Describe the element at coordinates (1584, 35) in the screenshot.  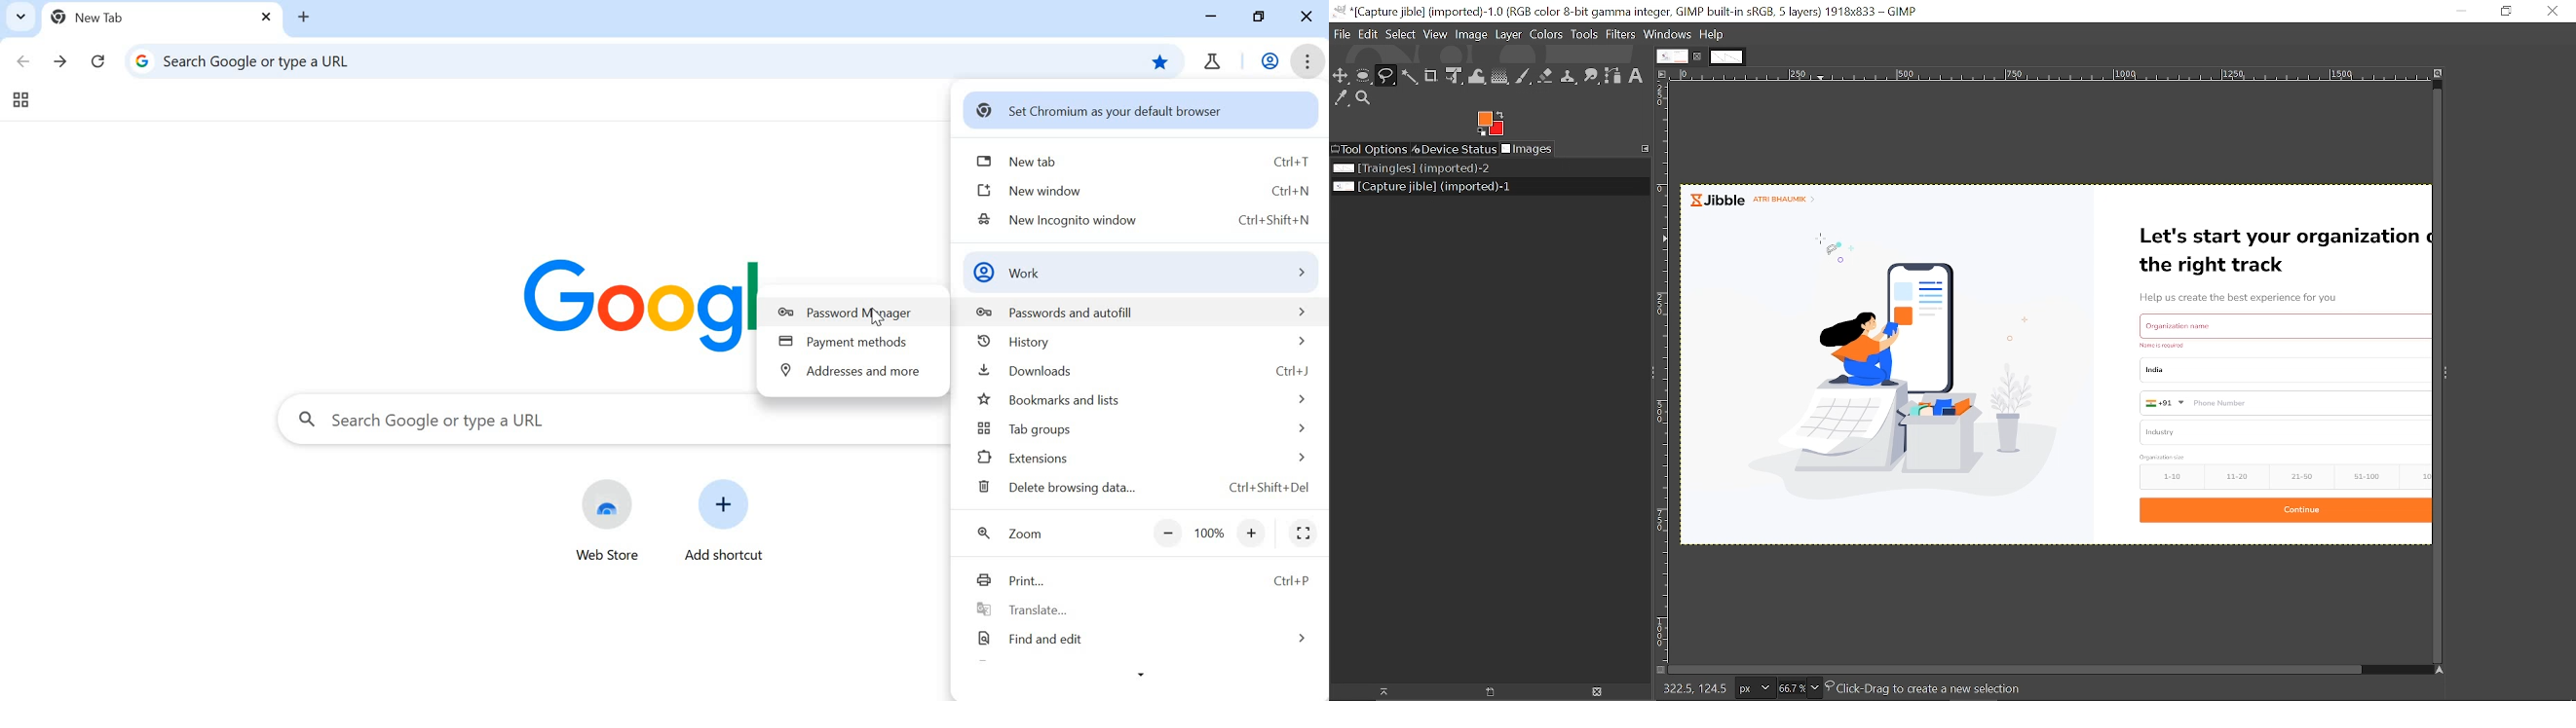
I see `Tools` at that location.